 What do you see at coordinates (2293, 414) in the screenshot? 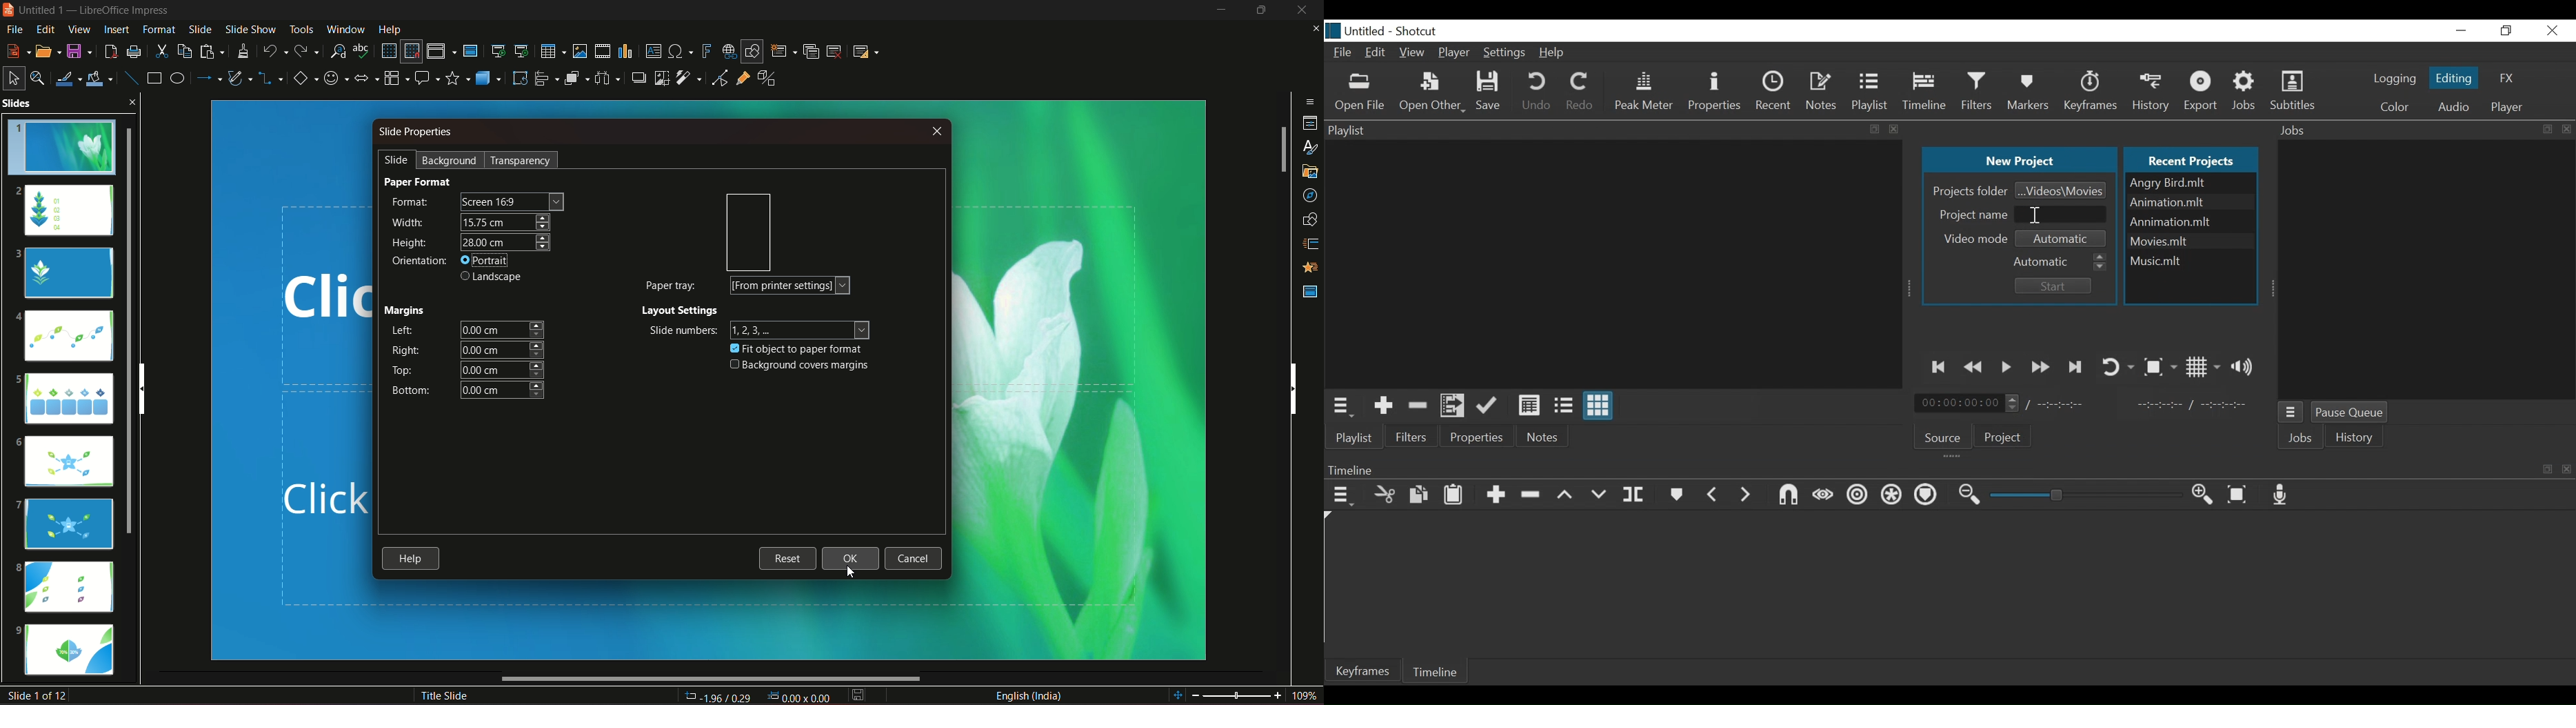
I see `Jobs Menu` at bounding box center [2293, 414].